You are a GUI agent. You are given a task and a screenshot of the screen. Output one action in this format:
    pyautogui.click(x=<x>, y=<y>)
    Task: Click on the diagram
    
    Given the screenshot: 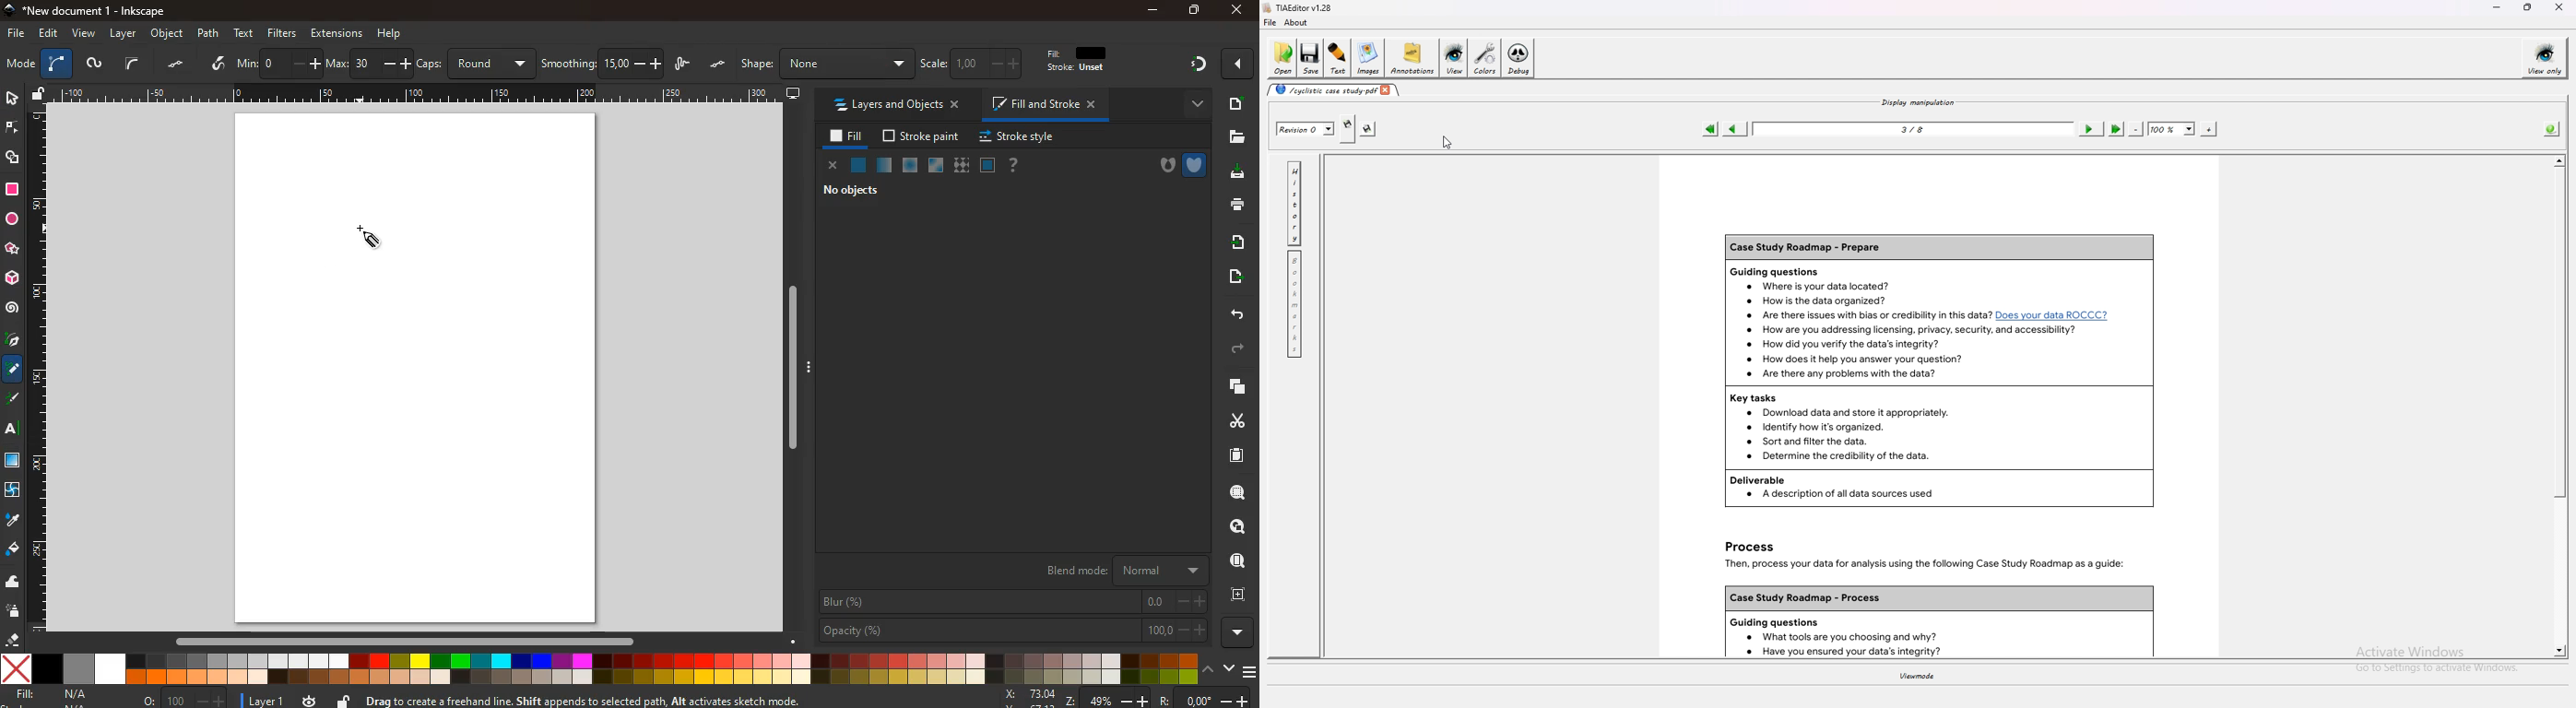 What is the action you would take?
    pyautogui.click(x=1198, y=66)
    